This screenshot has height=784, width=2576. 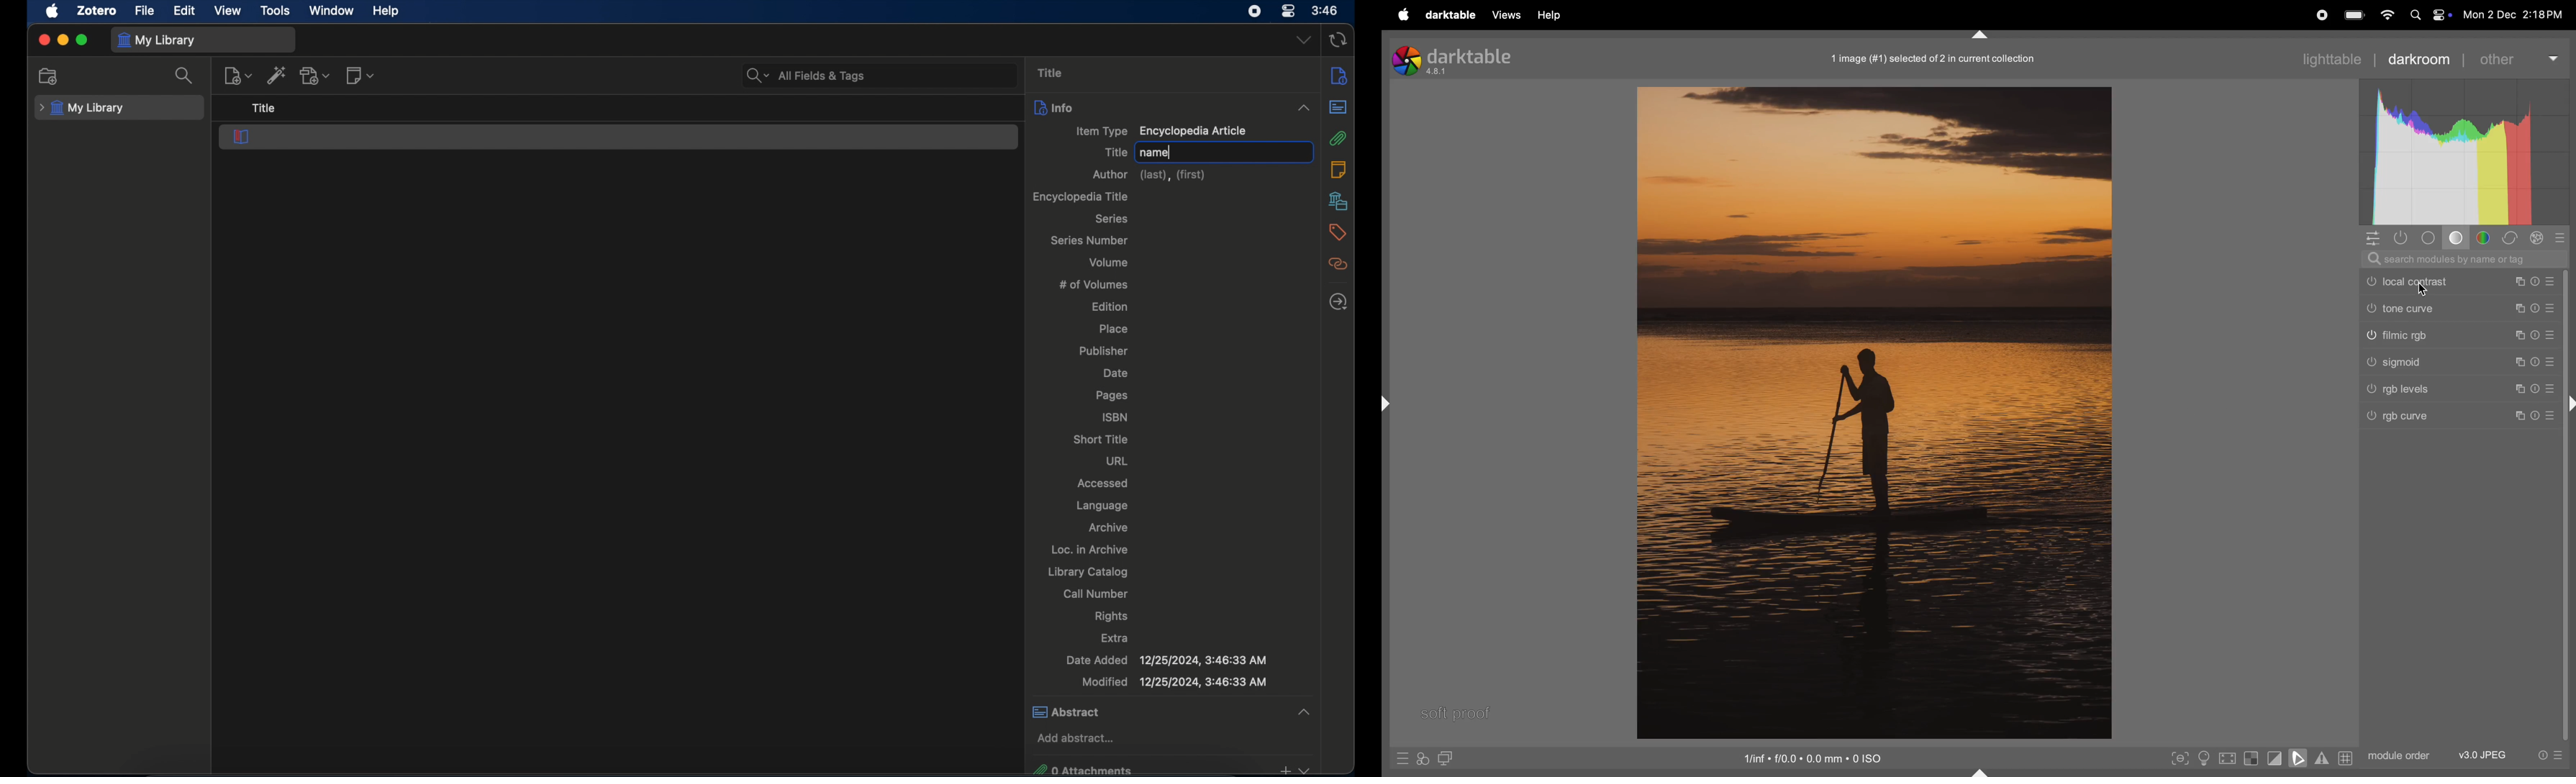 I want to click on quick access panel, so click(x=2370, y=238).